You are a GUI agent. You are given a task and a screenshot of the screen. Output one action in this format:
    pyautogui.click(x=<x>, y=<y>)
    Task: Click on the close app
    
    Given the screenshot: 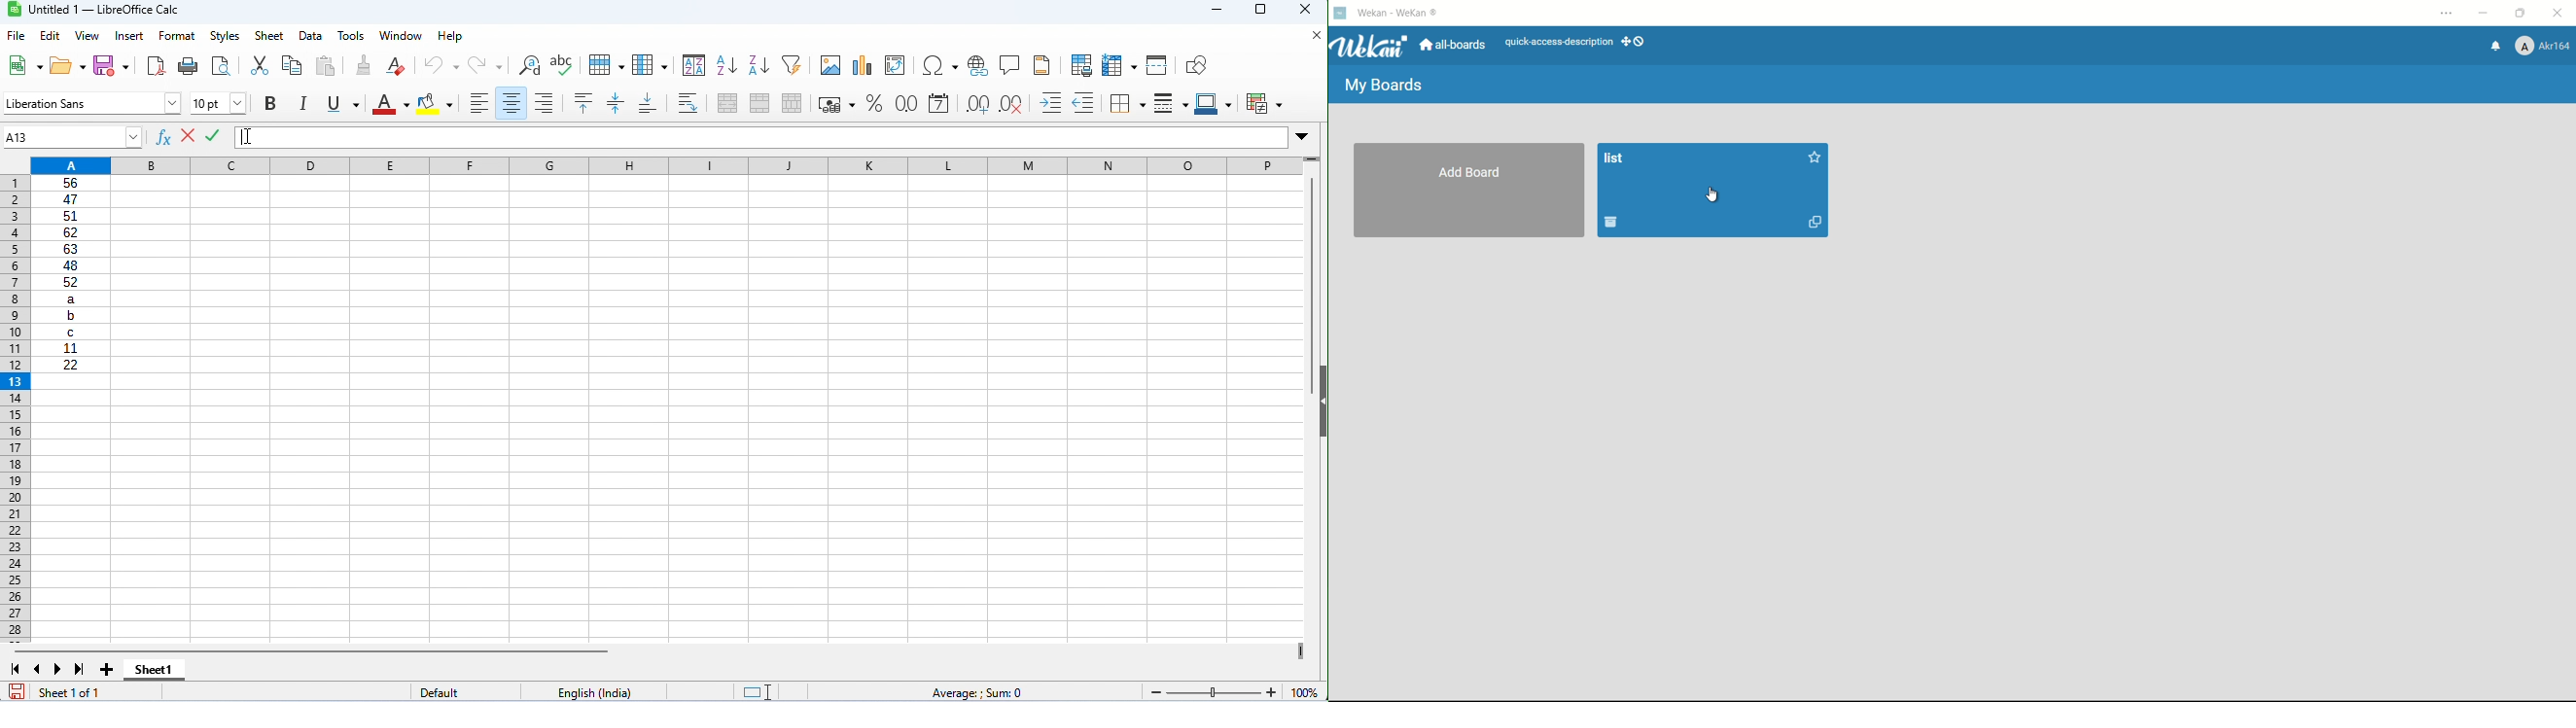 What is the action you would take?
    pyautogui.click(x=2558, y=14)
    